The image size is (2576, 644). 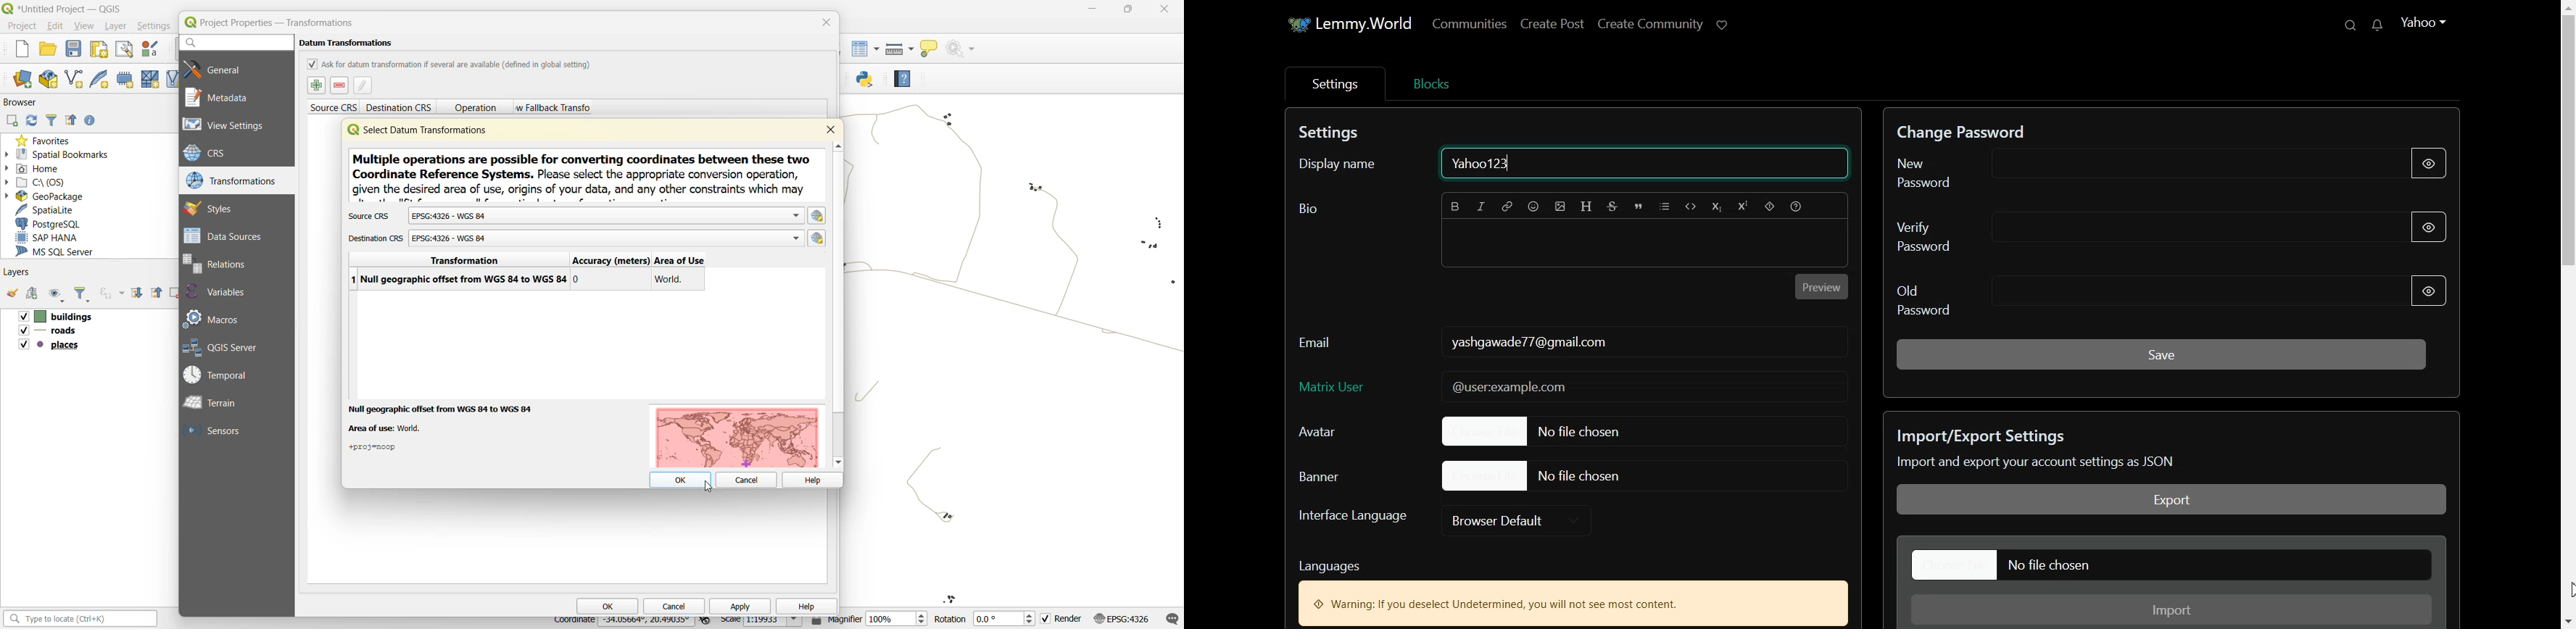 What do you see at coordinates (20, 25) in the screenshot?
I see `project` at bounding box center [20, 25].